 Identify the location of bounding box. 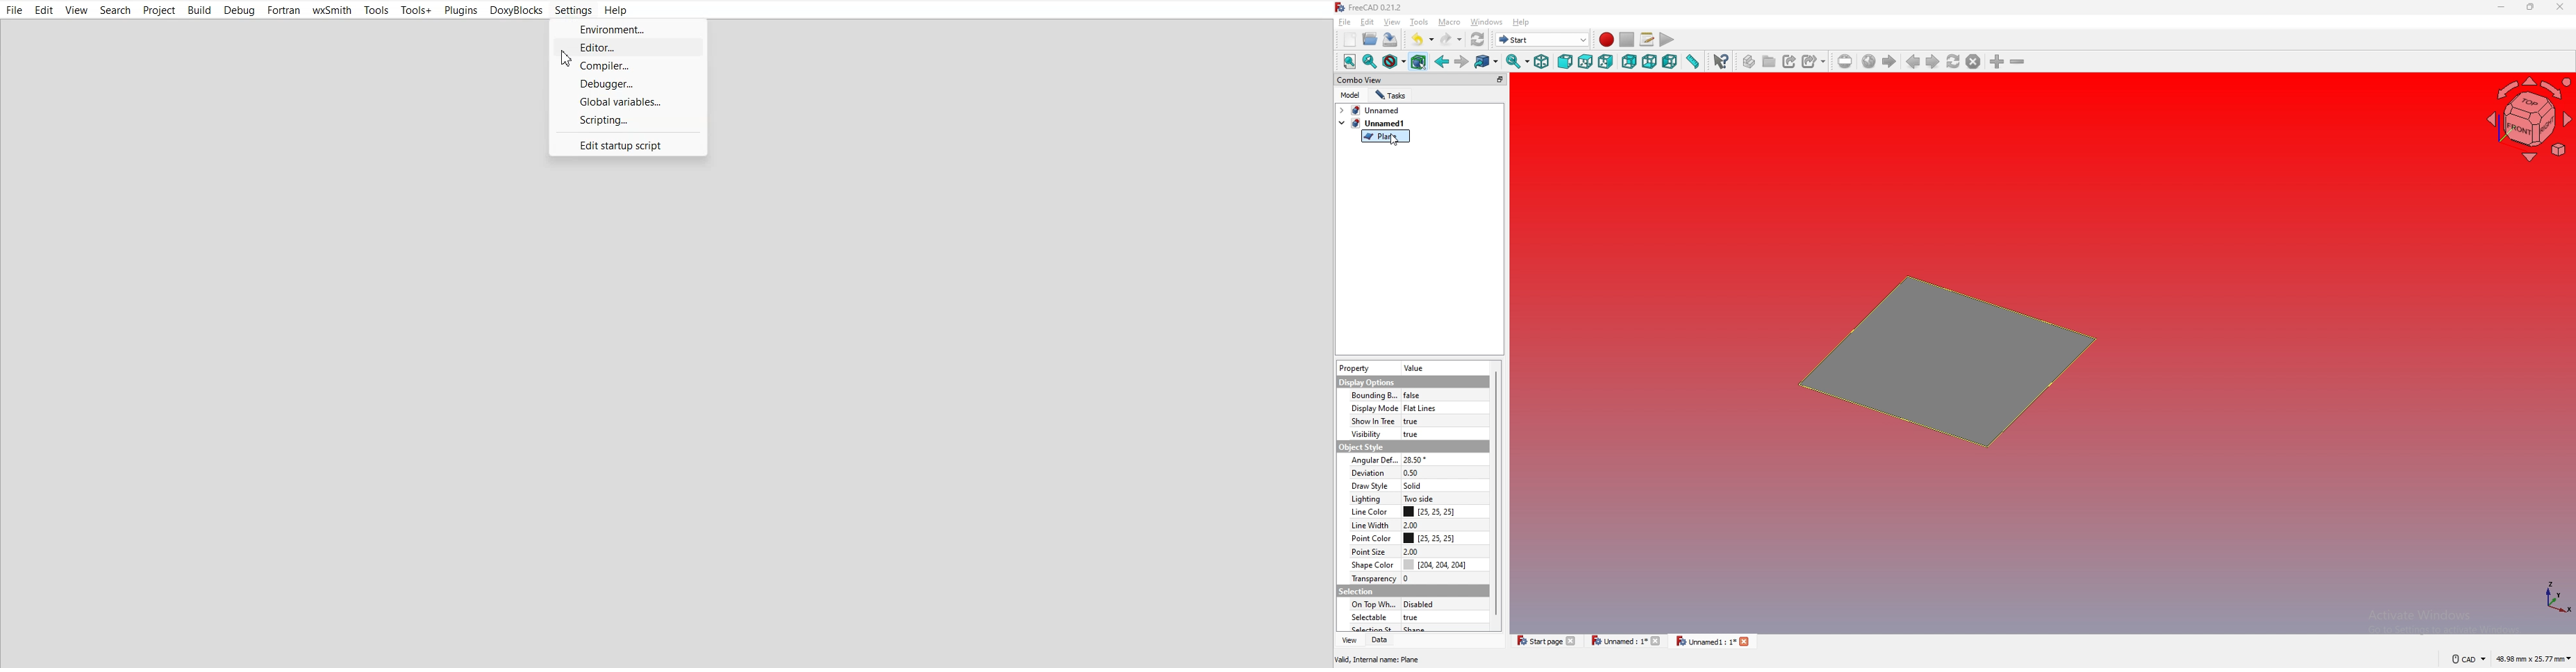
(1373, 395).